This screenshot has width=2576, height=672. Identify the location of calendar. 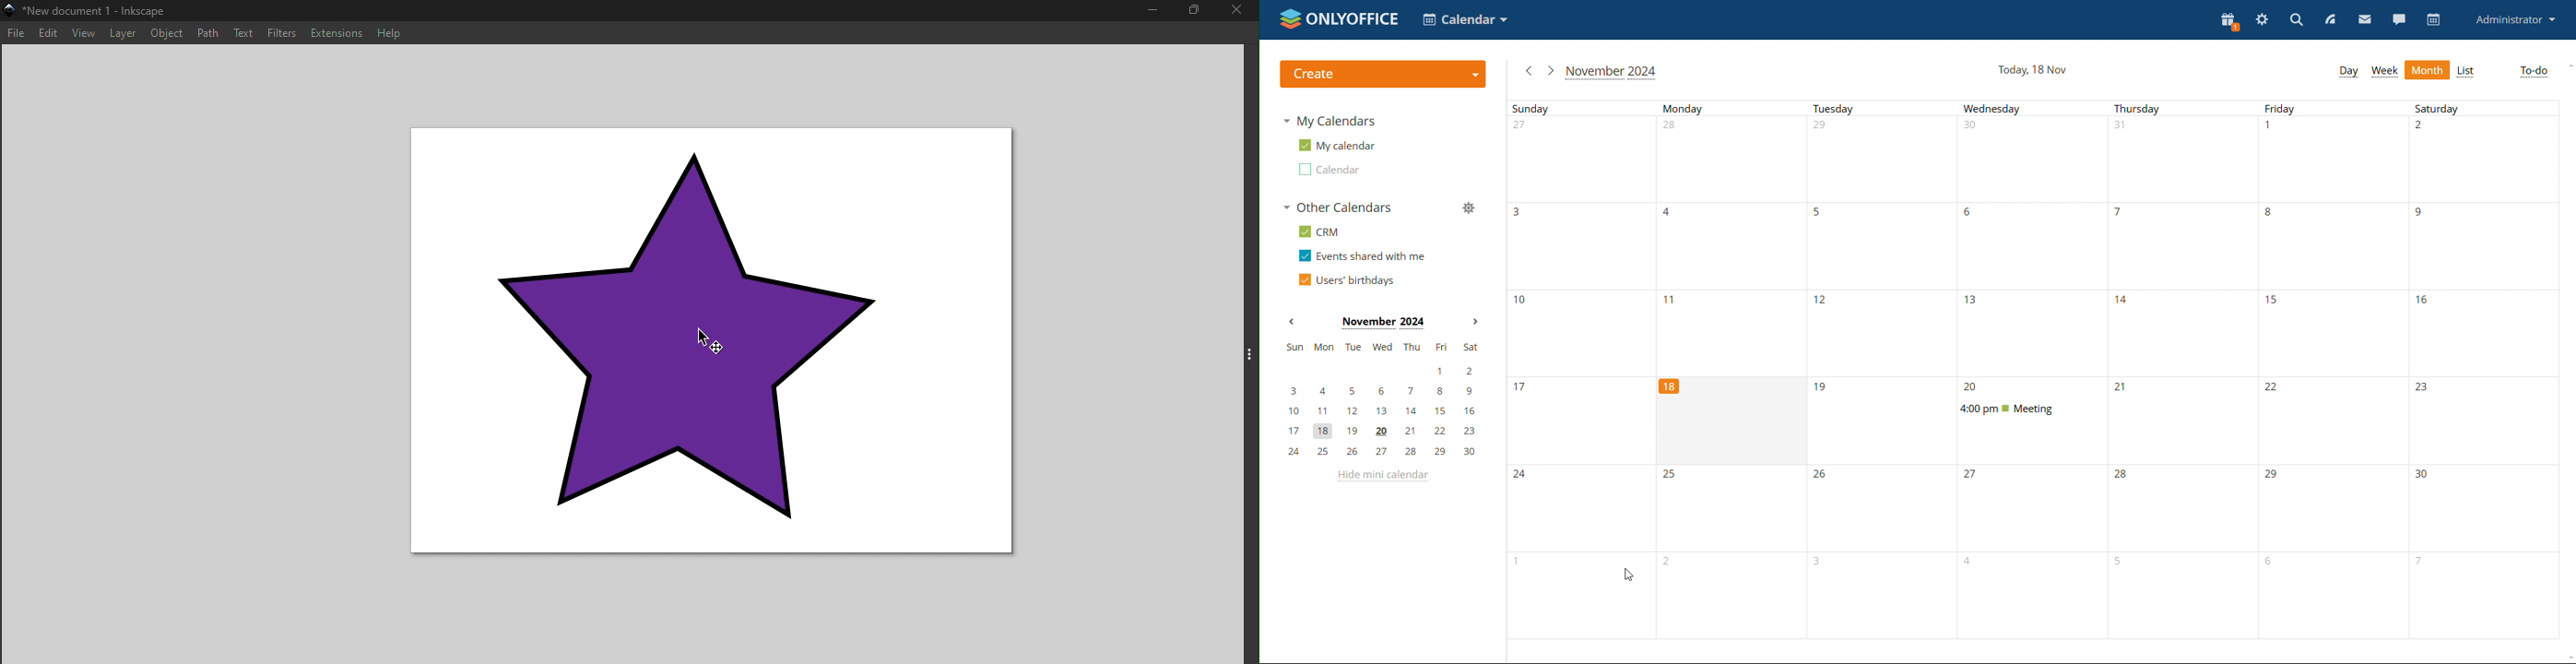
(1329, 169).